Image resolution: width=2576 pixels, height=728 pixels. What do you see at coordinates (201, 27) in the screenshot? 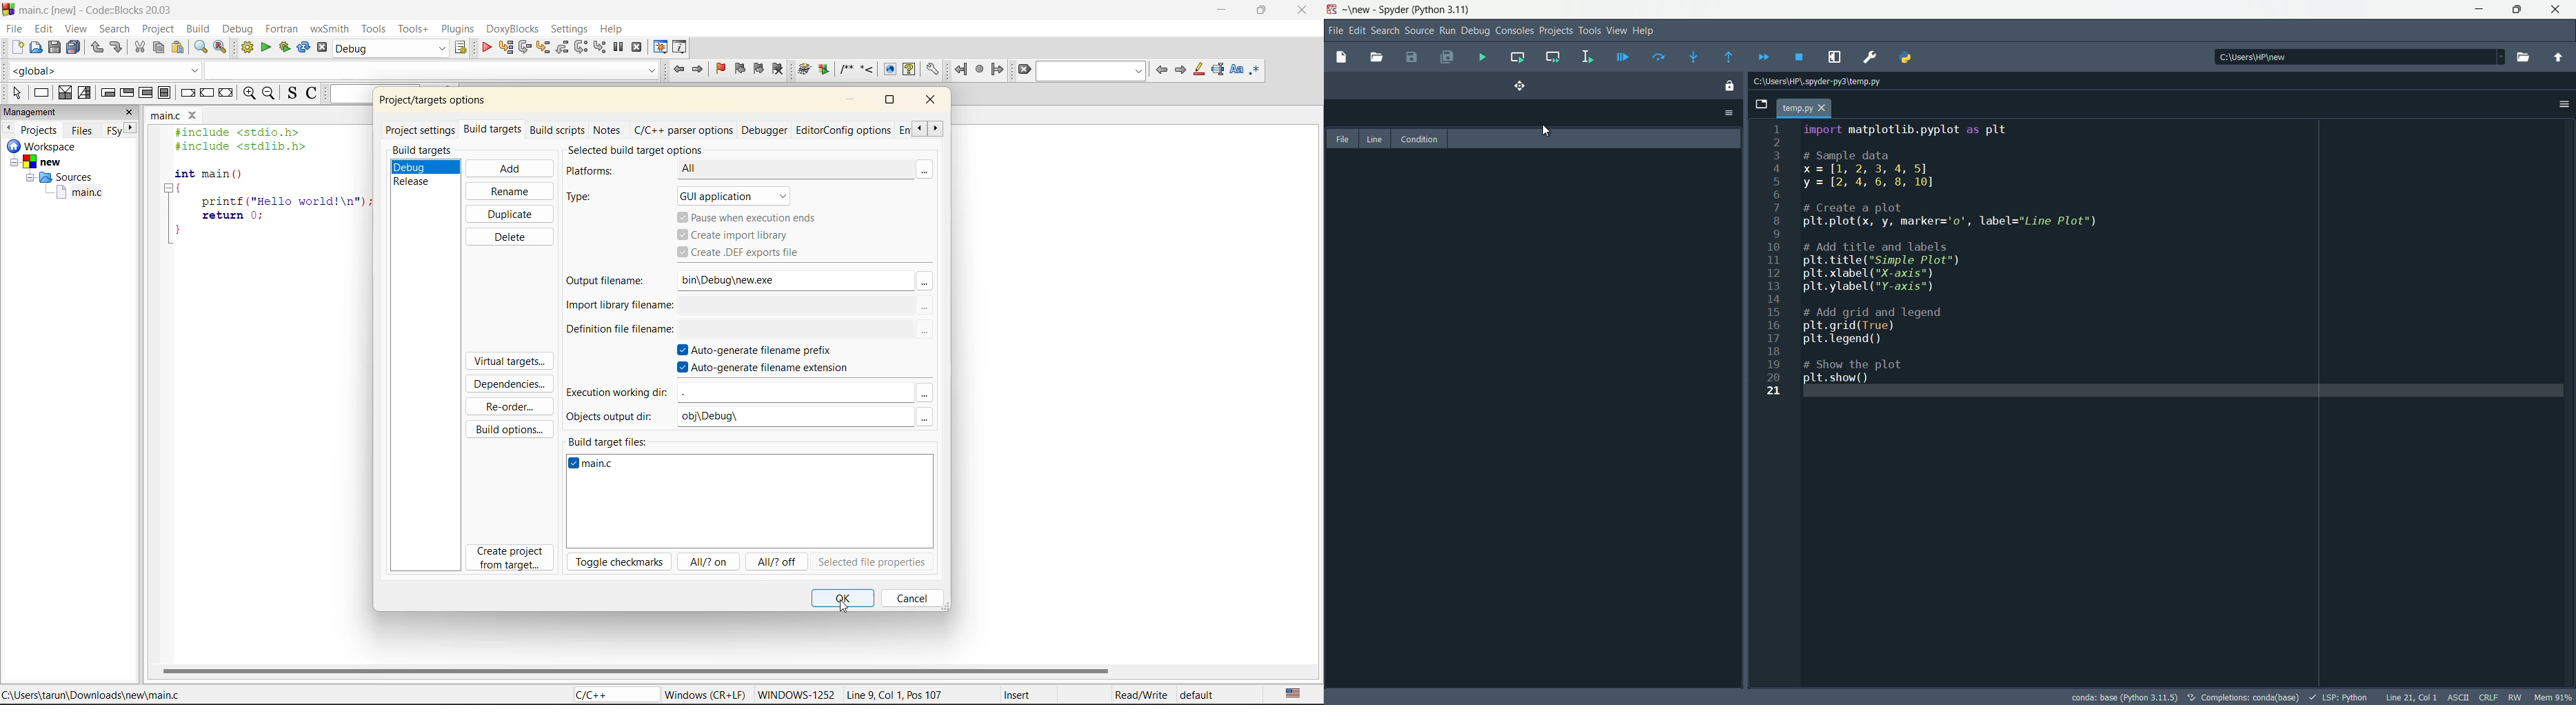
I see `build` at bounding box center [201, 27].